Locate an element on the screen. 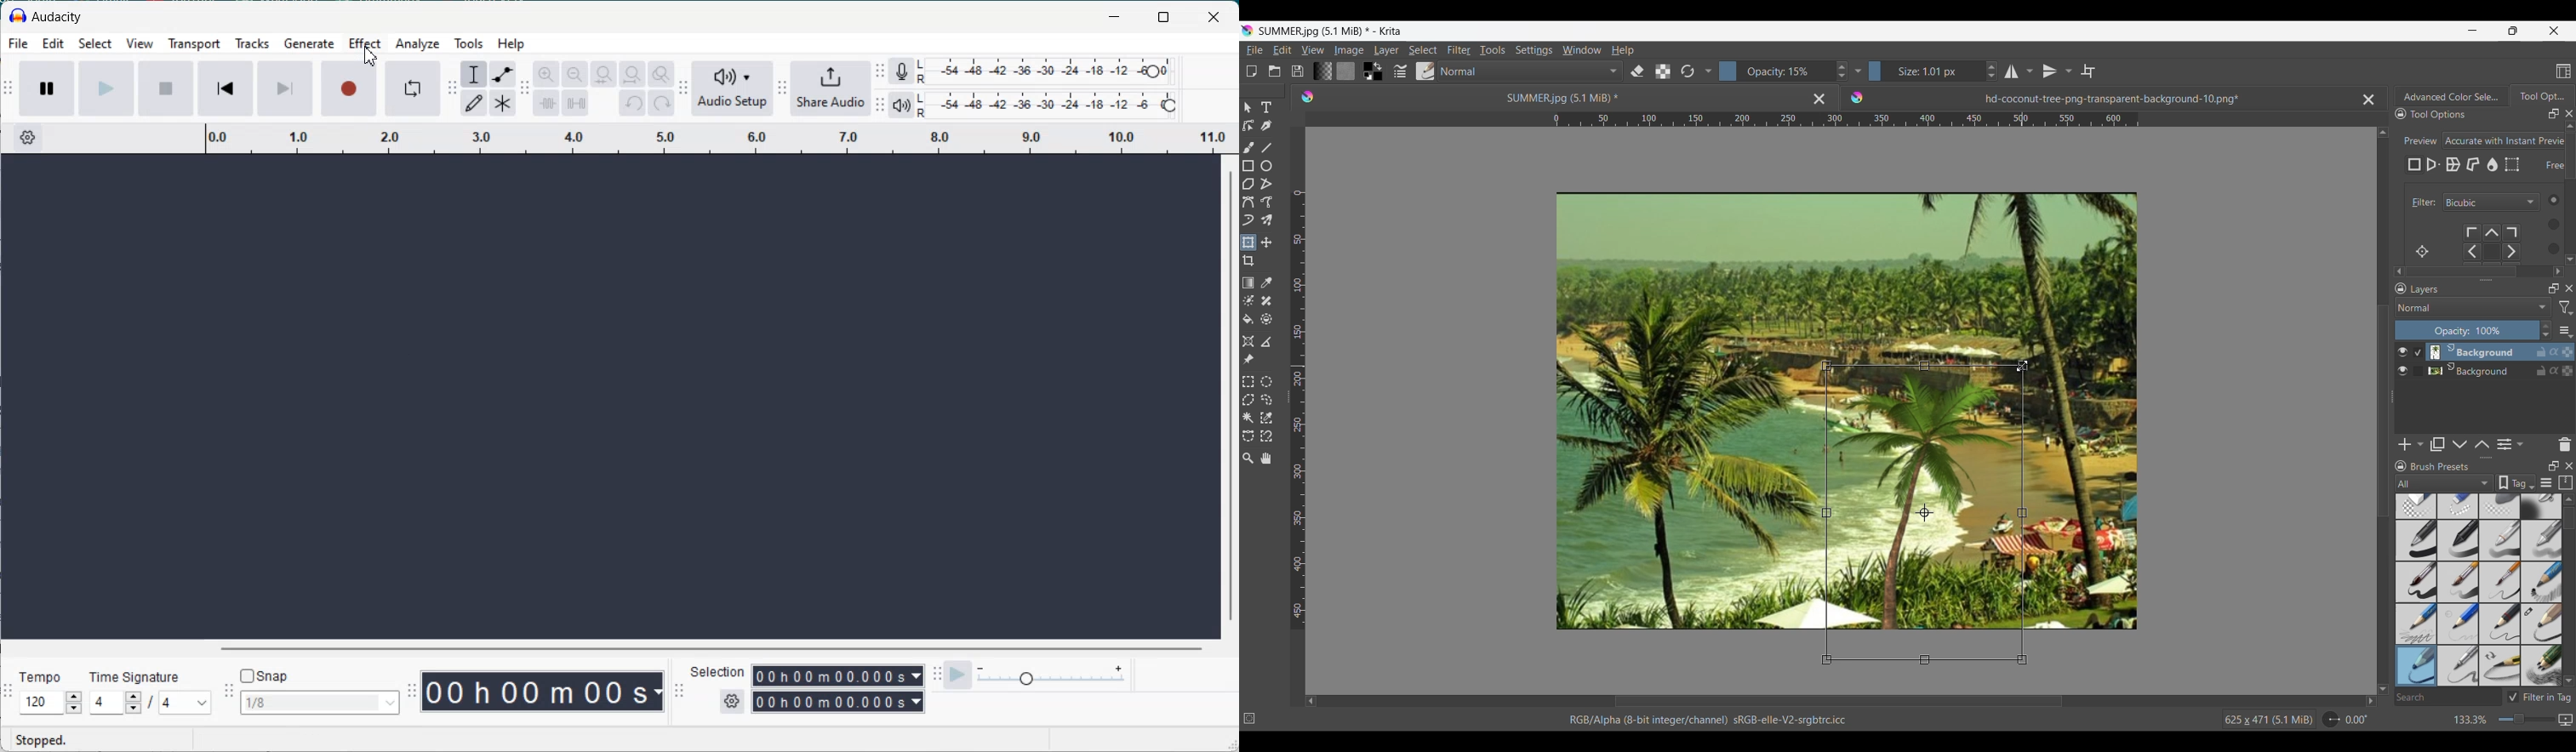 The height and width of the screenshot is (756, 2576). Set eraser mode is located at coordinates (1636, 70).